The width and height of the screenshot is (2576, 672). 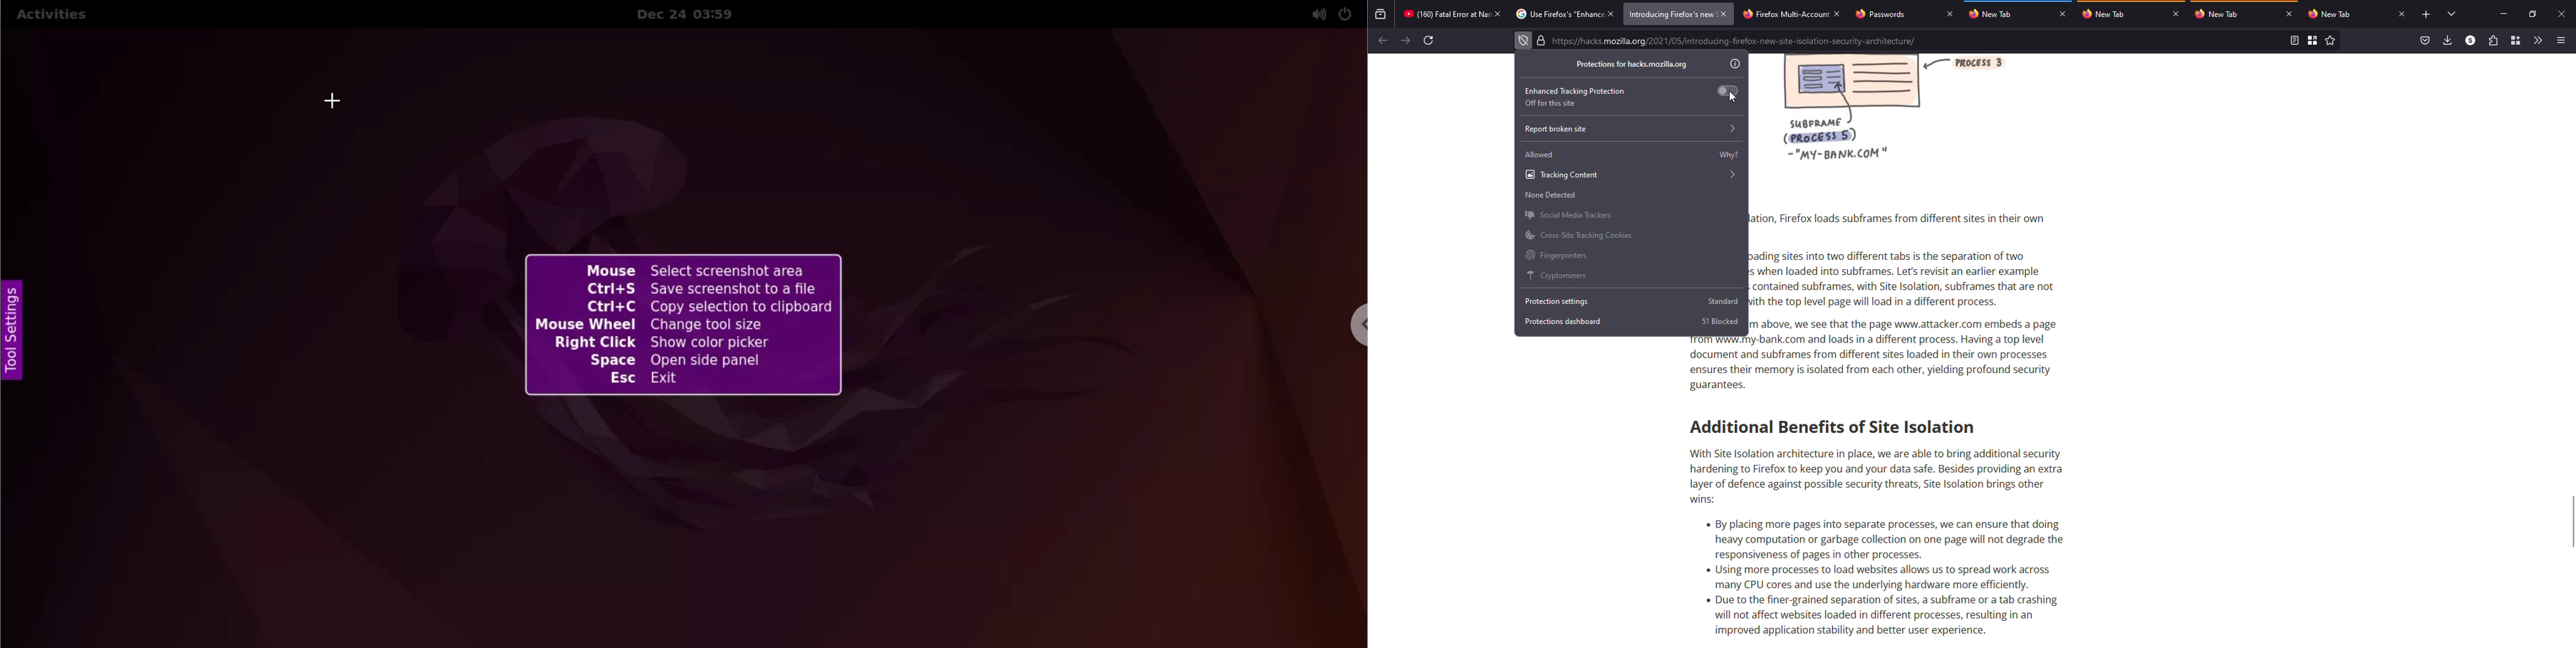 What do you see at coordinates (1348, 13) in the screenshot?
I see `power options ` at bounding box center [1348, 13].